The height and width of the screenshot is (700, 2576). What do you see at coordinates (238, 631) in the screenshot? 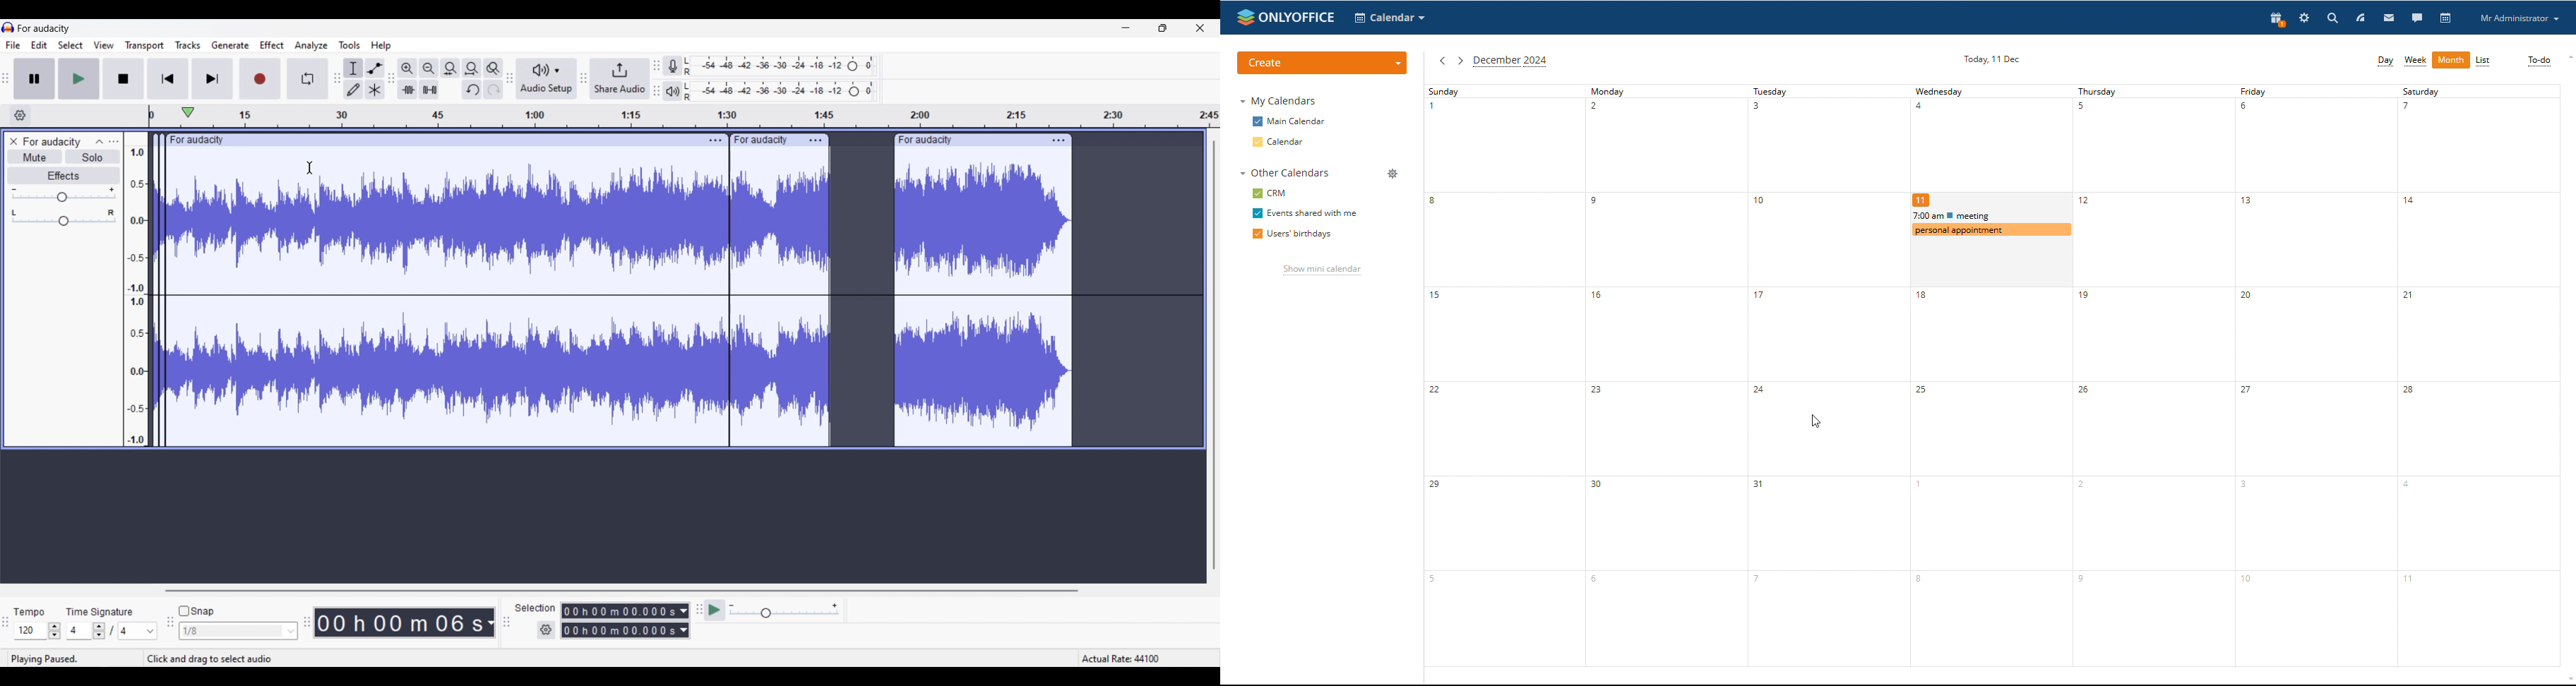
I see `Snap list` at bounding box center [238, 631].